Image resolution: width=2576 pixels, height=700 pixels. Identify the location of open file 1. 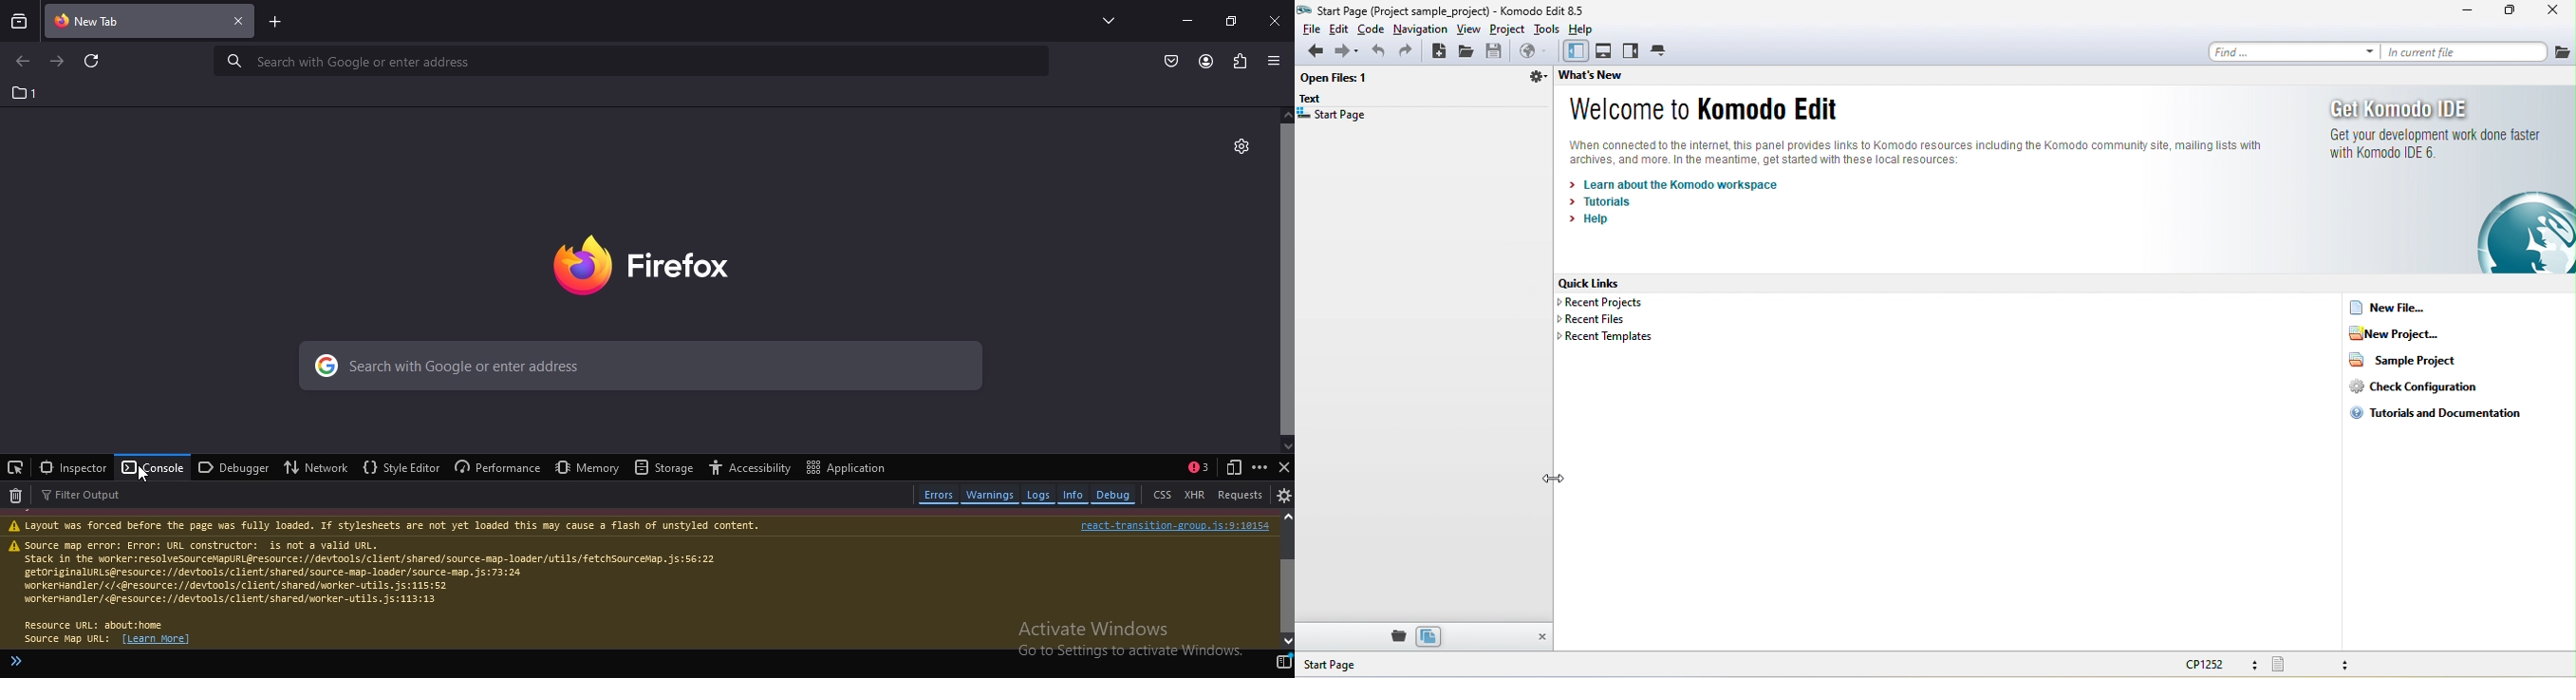
(1339, 80).